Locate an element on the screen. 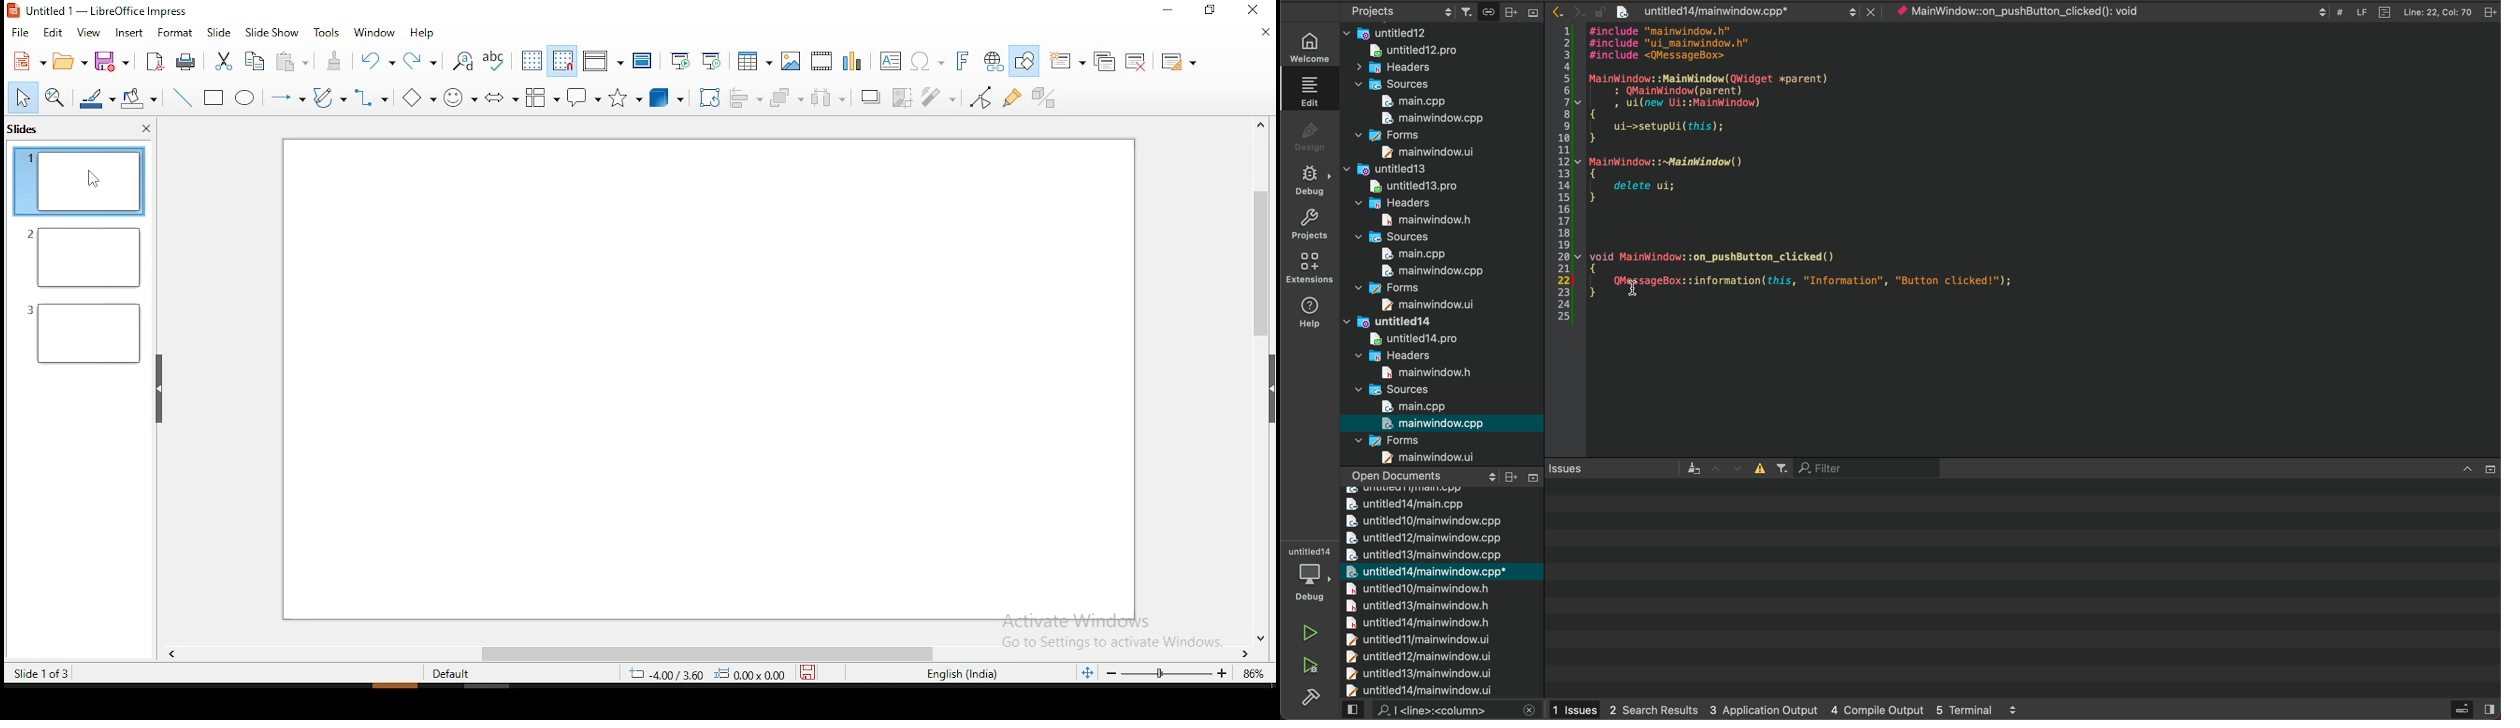 This screenshot has width=2520, height=728. file is located at coordinates (22, 35).